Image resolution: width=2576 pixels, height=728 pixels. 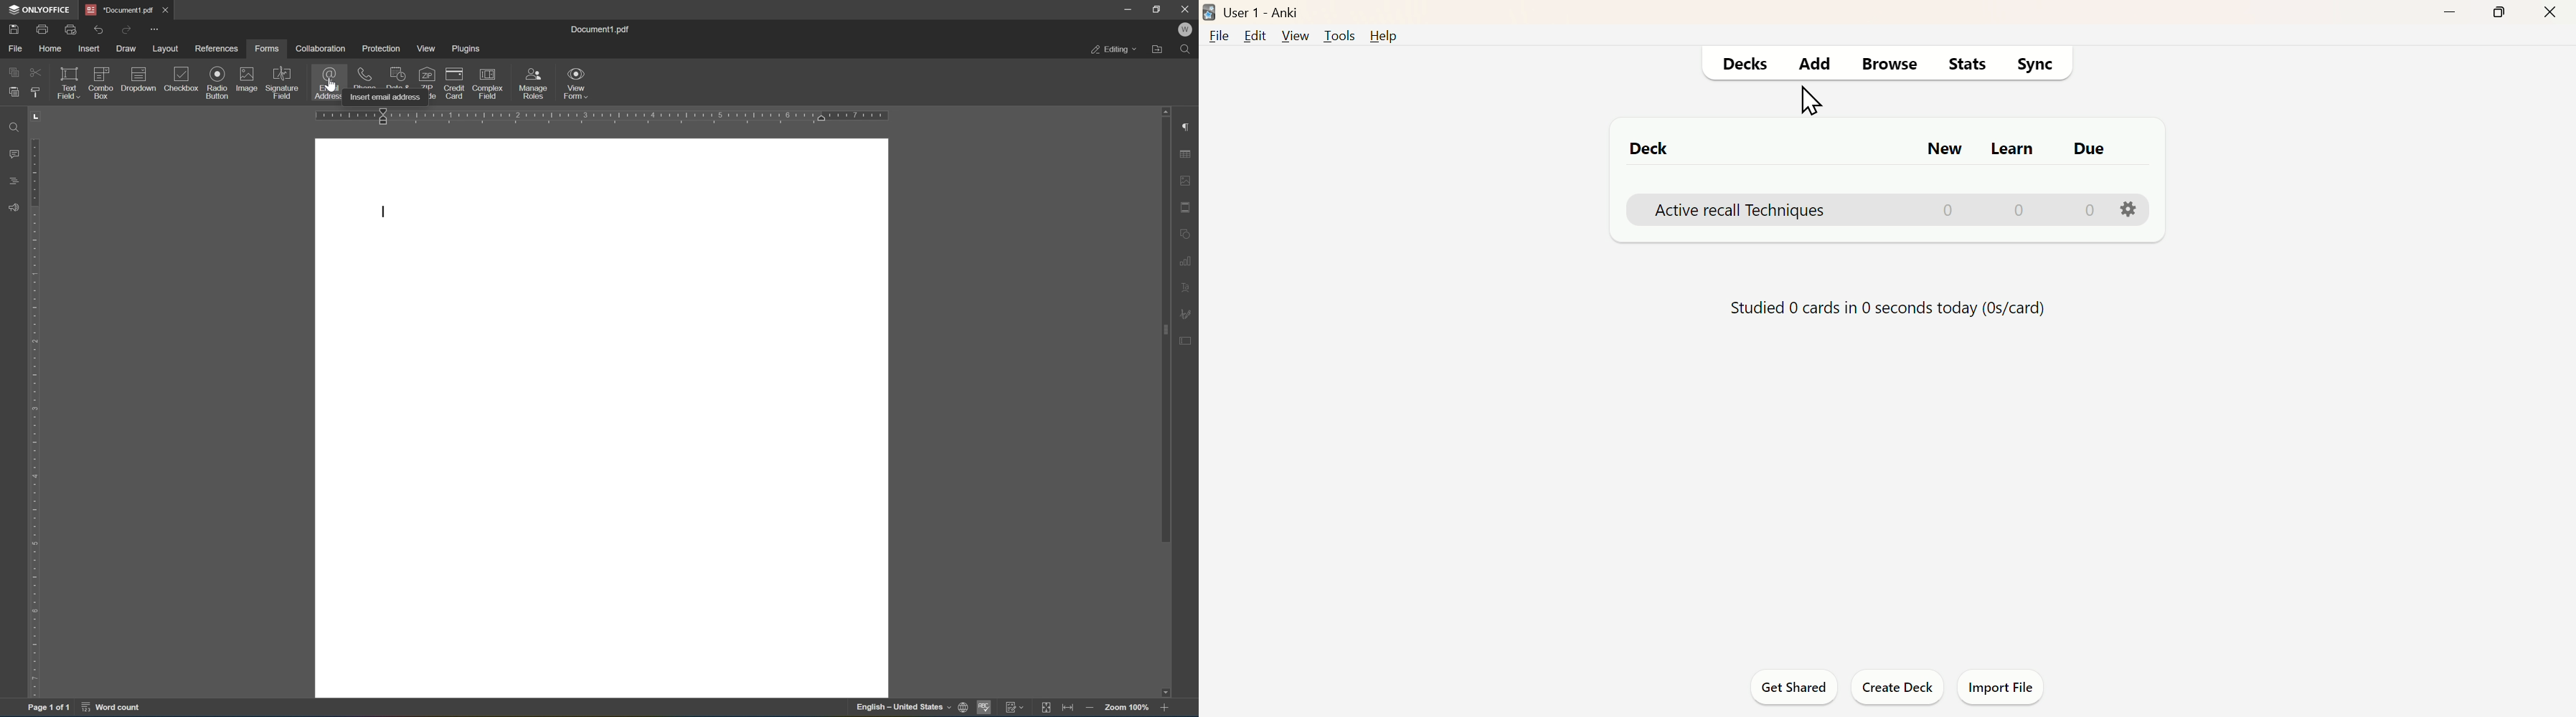 I want to click on zip code, so click(x=426, y=74).